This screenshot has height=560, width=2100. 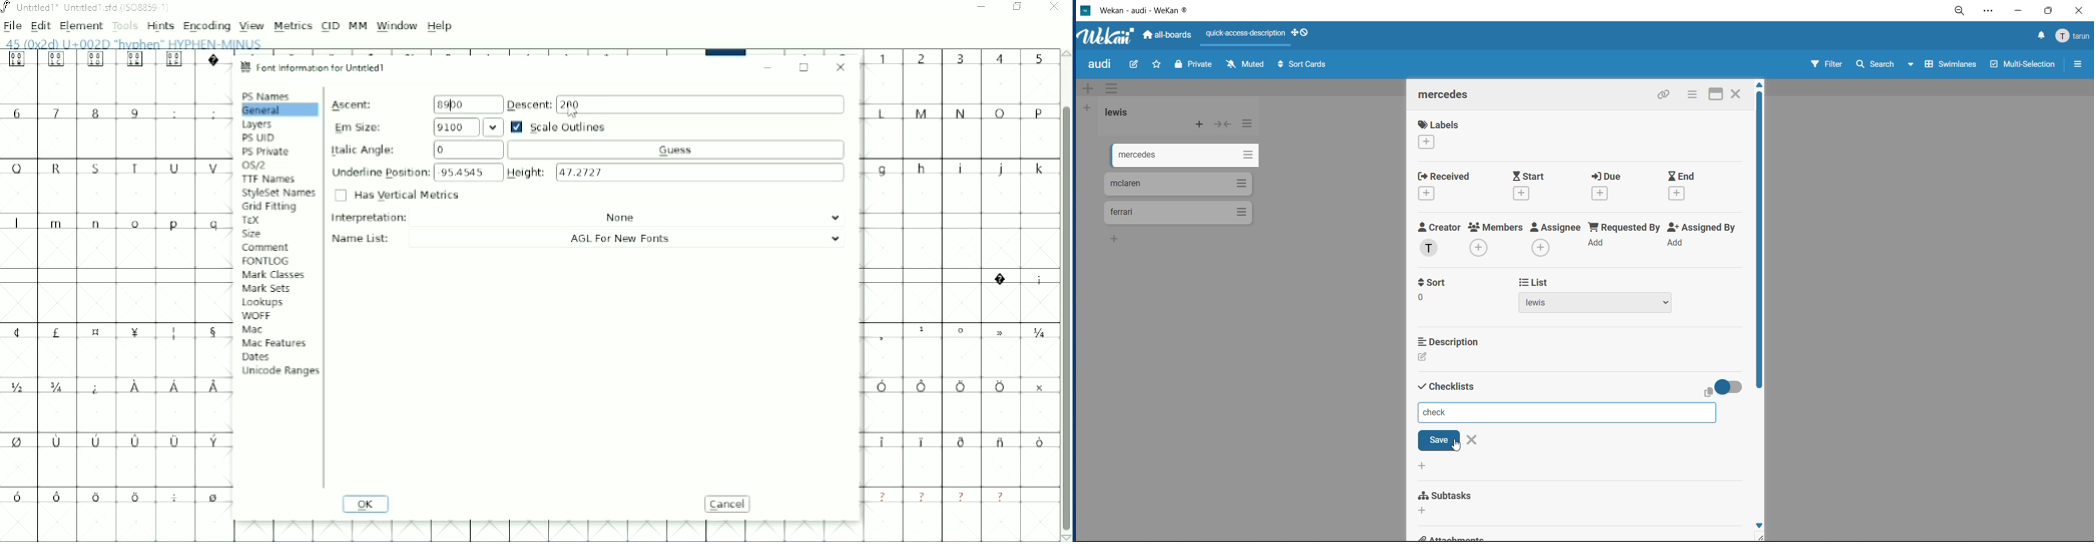 I want to click on Close, so click(x=841, y=65).